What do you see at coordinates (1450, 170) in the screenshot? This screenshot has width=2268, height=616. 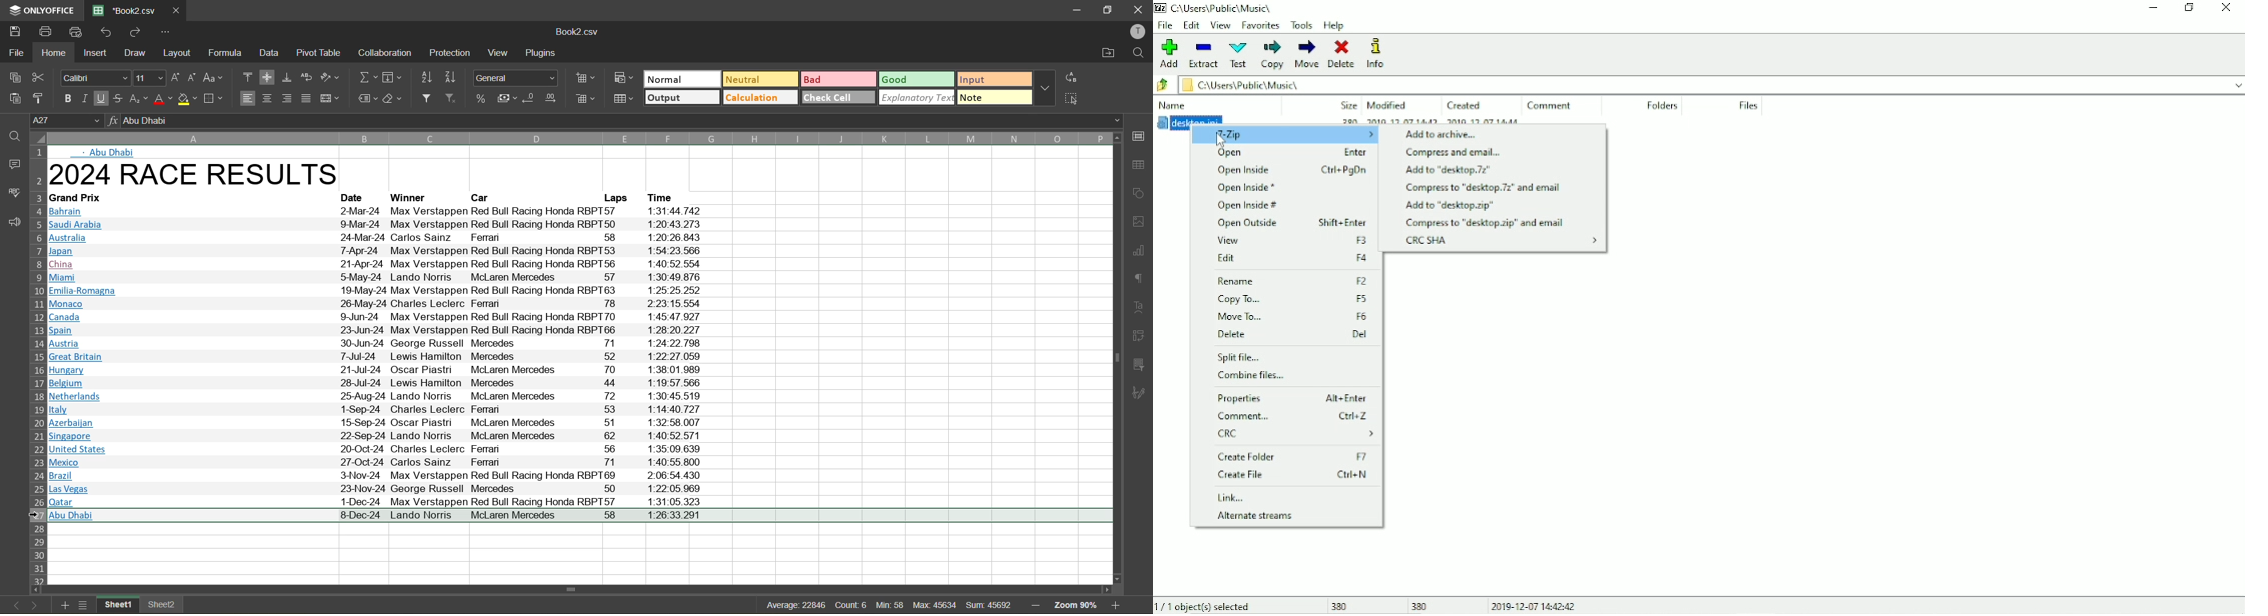 I see `Add to "desktop.7z"` at bounding box center [1450, 170].